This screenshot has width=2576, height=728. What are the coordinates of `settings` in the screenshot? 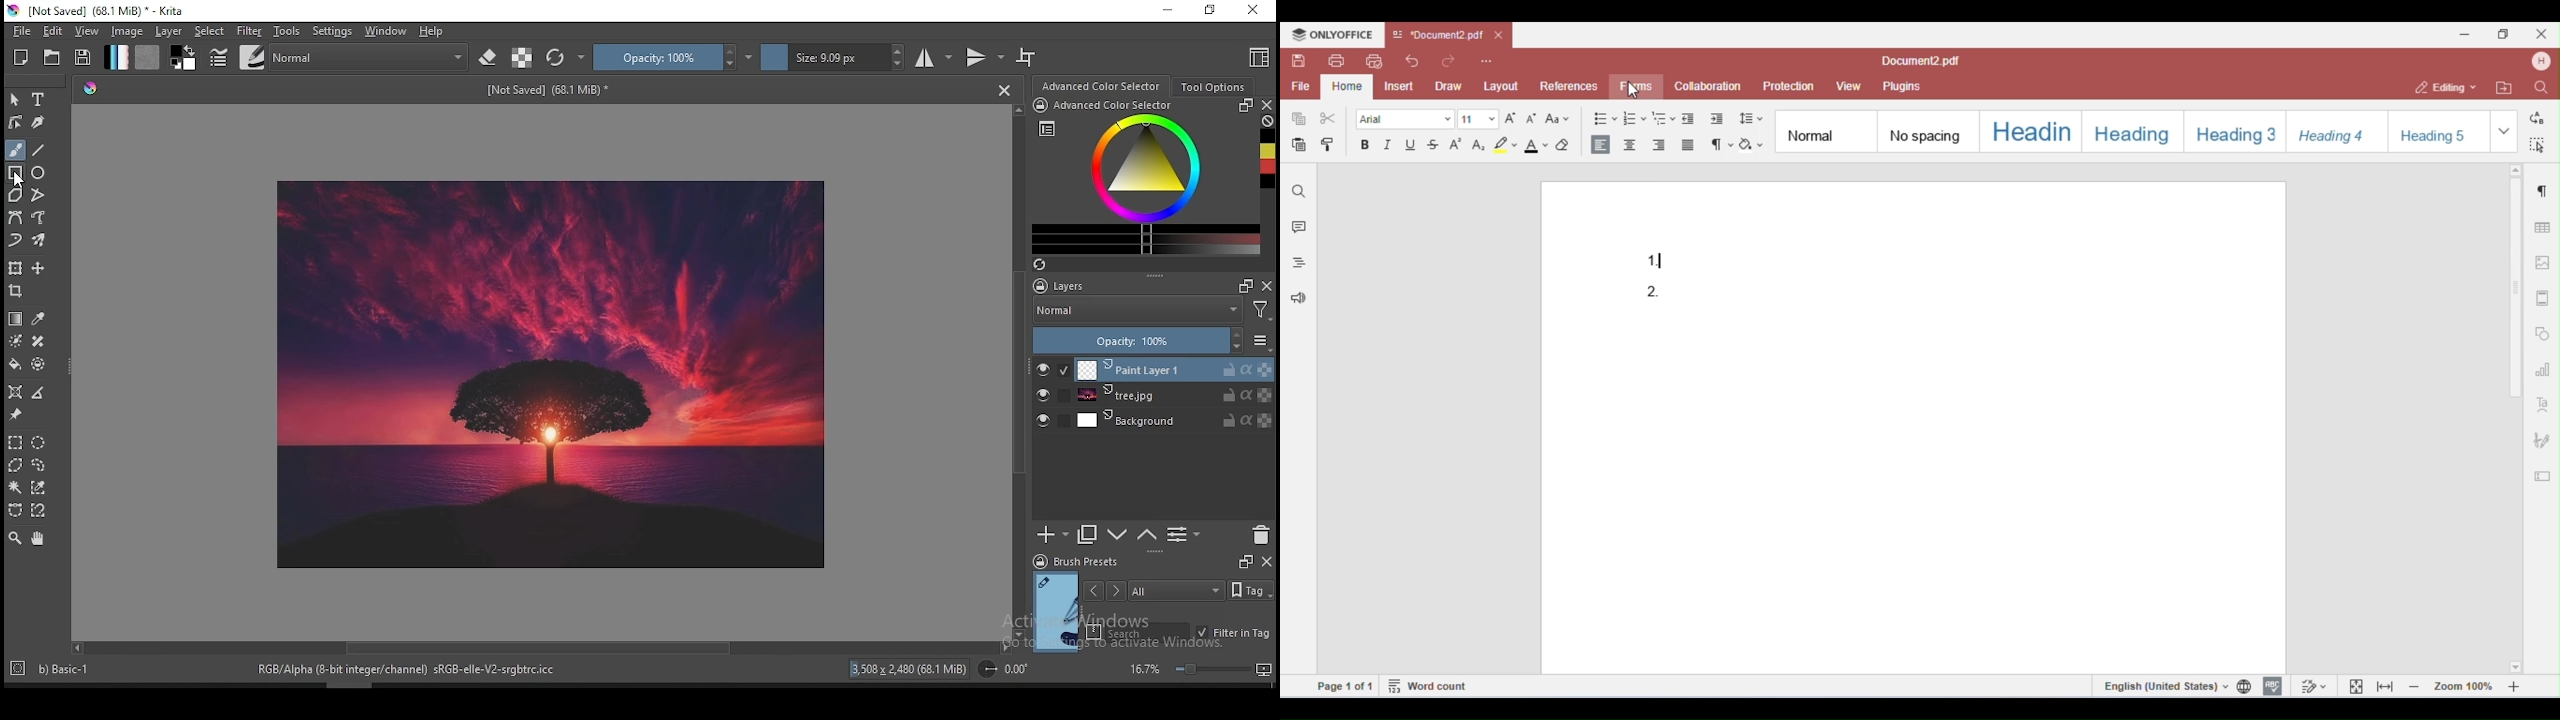 It's located at (332, 31).